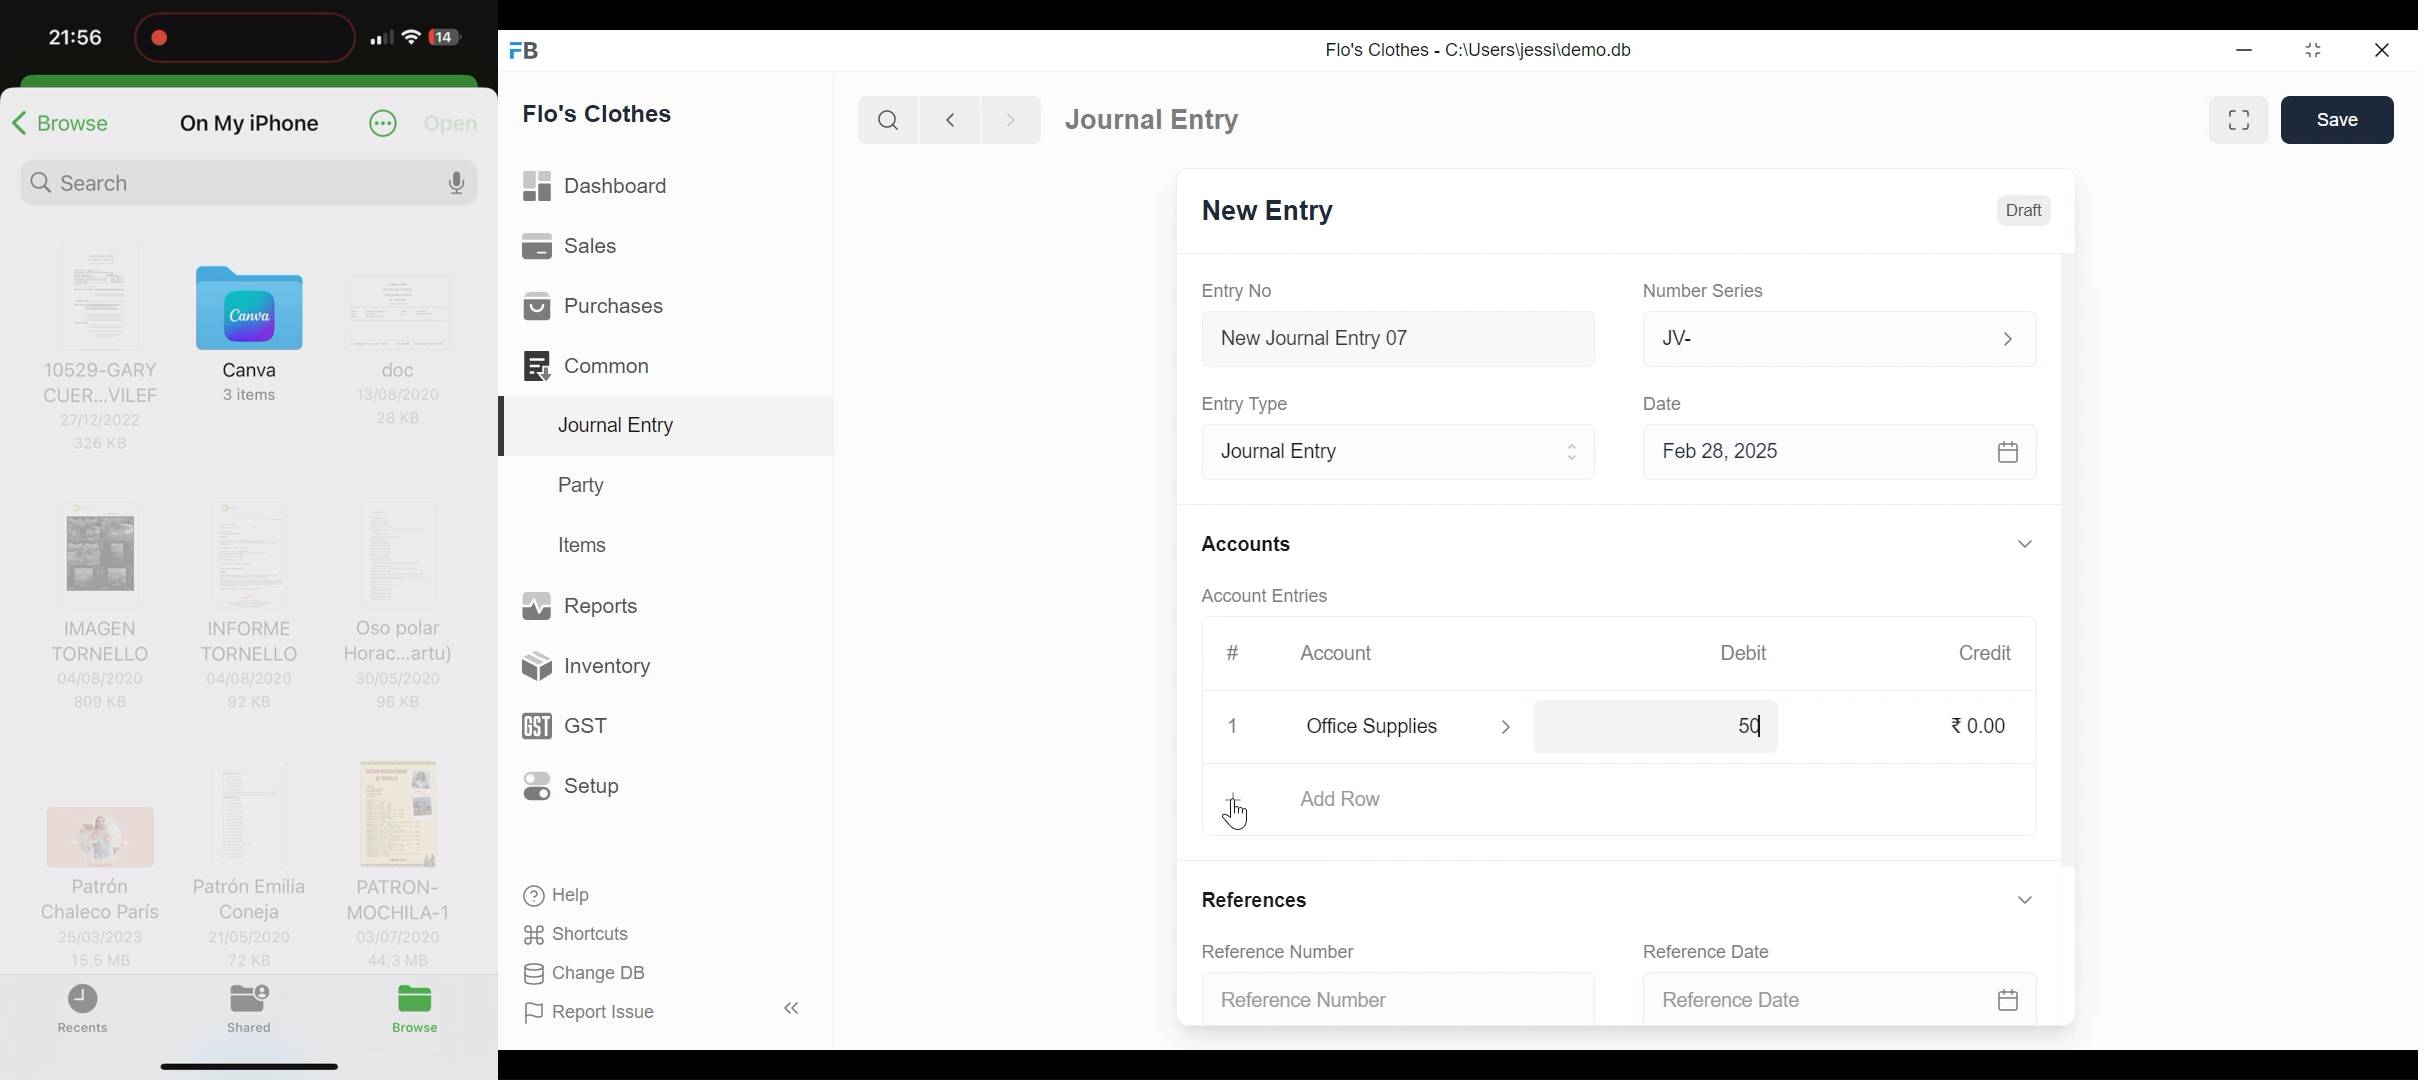 The height and width of the screenshot is (1092, 2436). Describe the element at coordinates (597, 185) in the screenshot. I see `Dashboard` at that location.